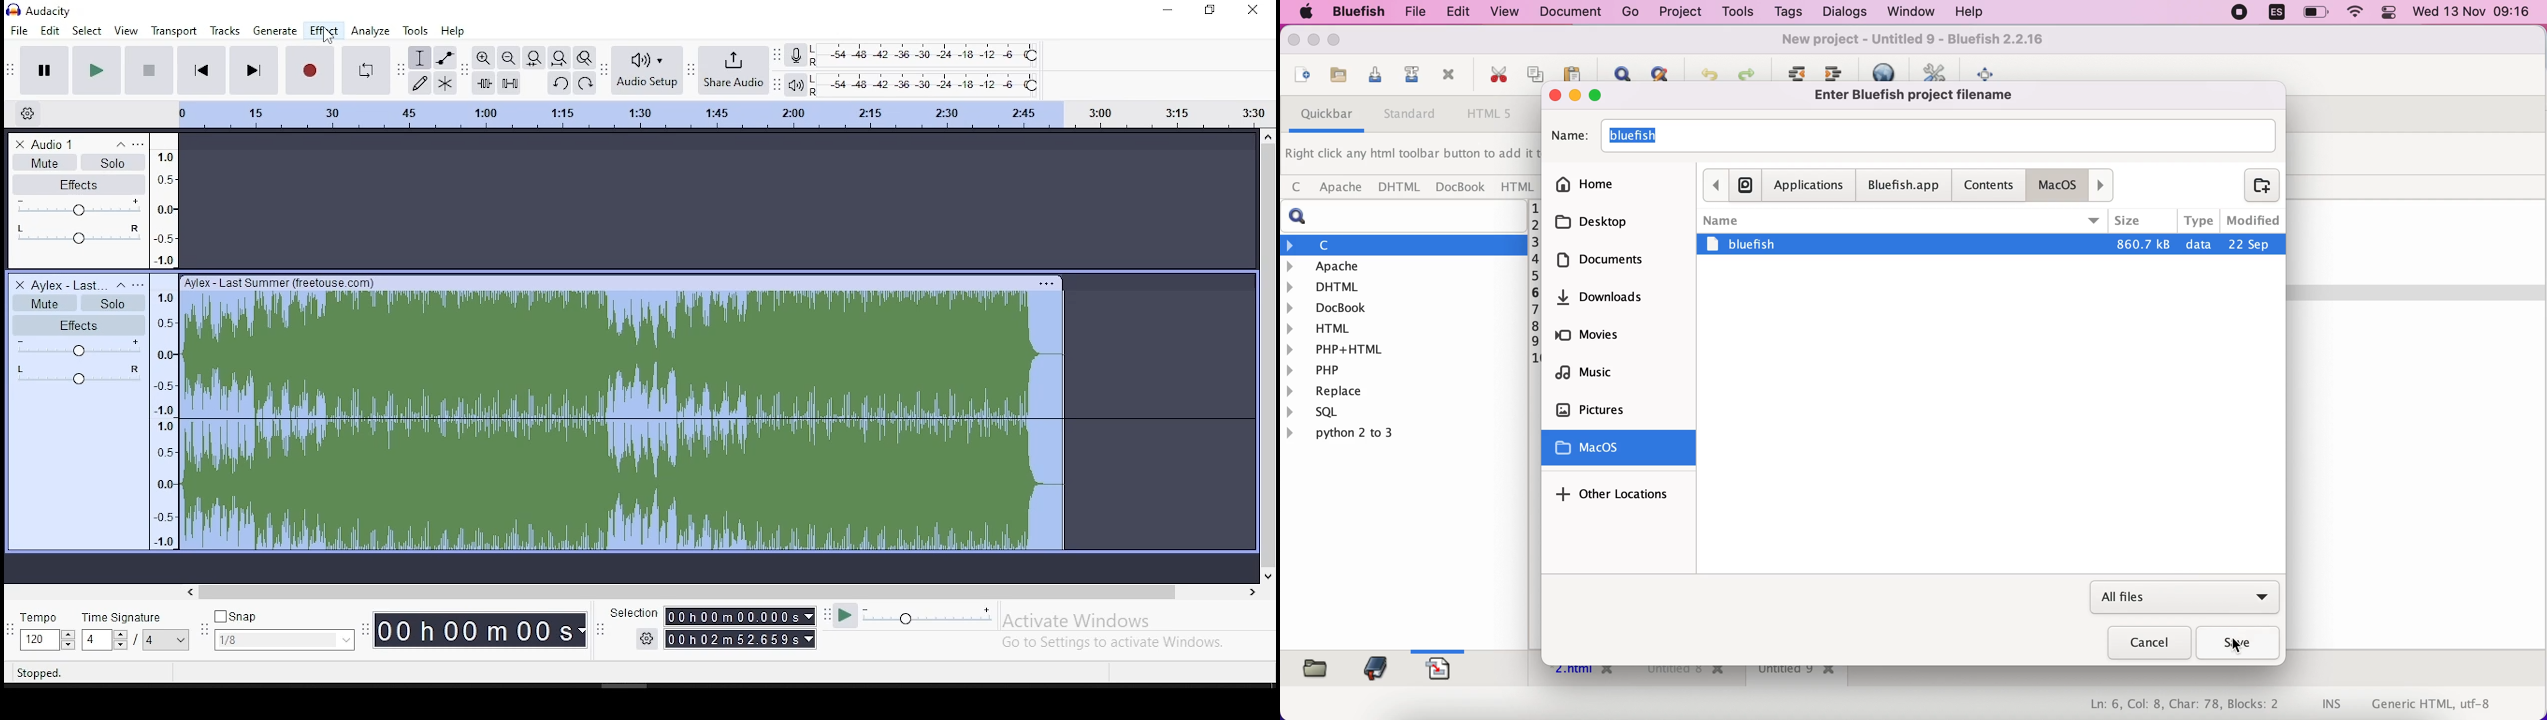 The image size is (2548, 728). What do you see at coordinates (1837, 71) in the screenshot?
I see `indent` at bounding box center [1837, 71].